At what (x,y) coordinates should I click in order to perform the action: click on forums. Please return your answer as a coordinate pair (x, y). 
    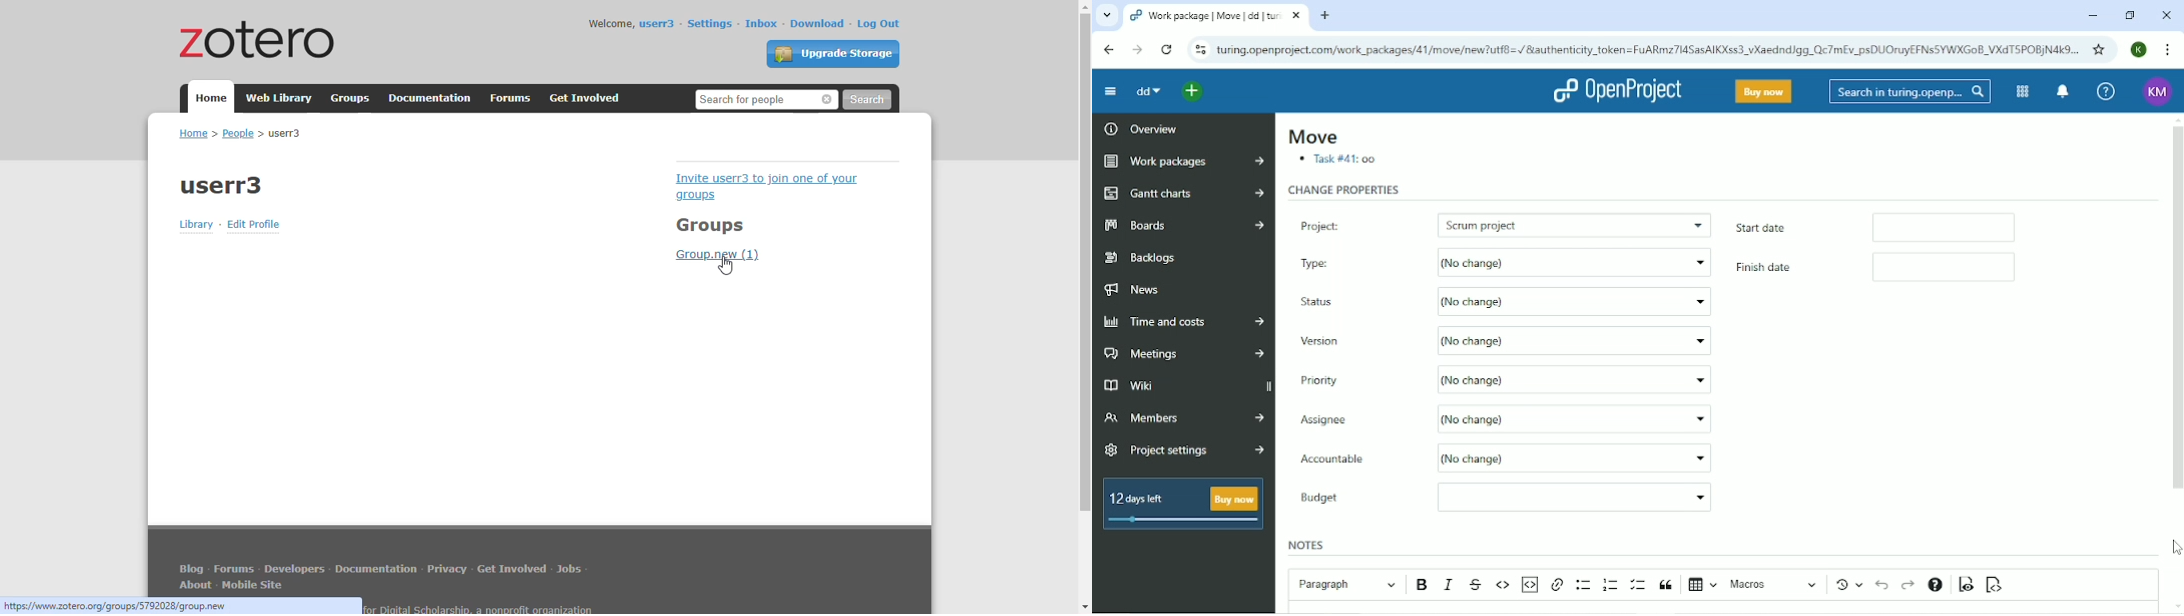
    Looking at the image, I should click on (234, 569).